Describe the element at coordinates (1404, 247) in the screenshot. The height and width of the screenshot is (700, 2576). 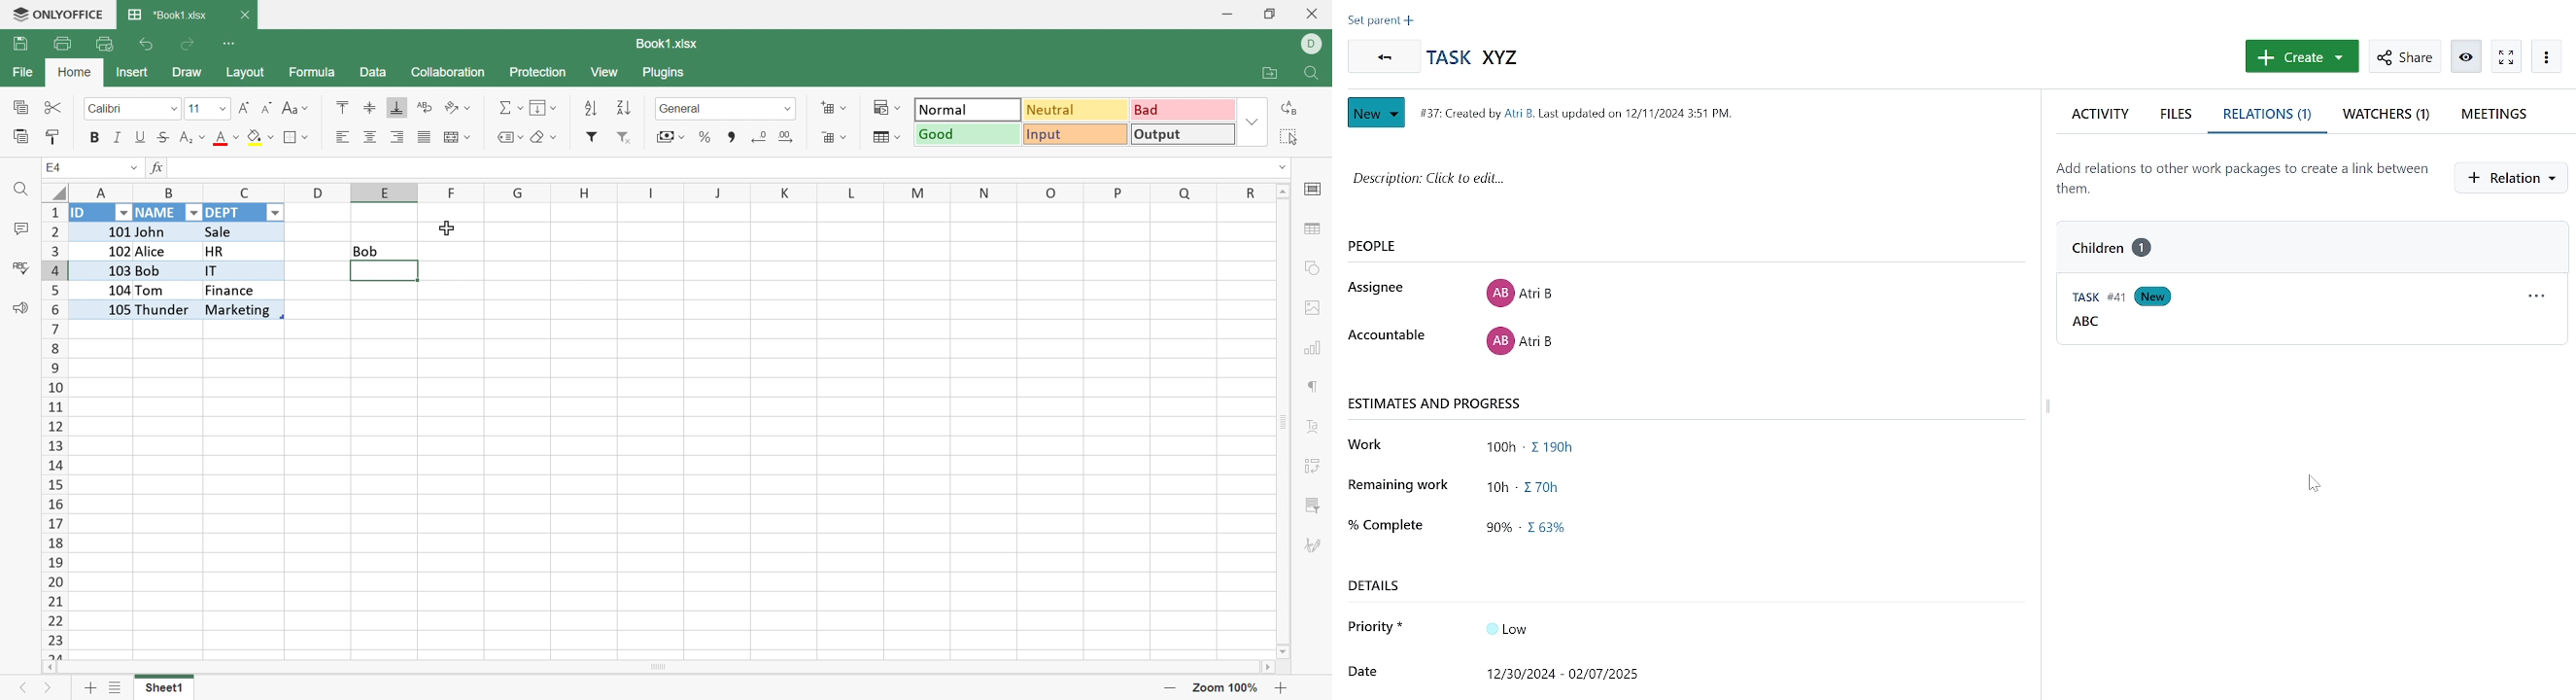
I see `people` at that location.